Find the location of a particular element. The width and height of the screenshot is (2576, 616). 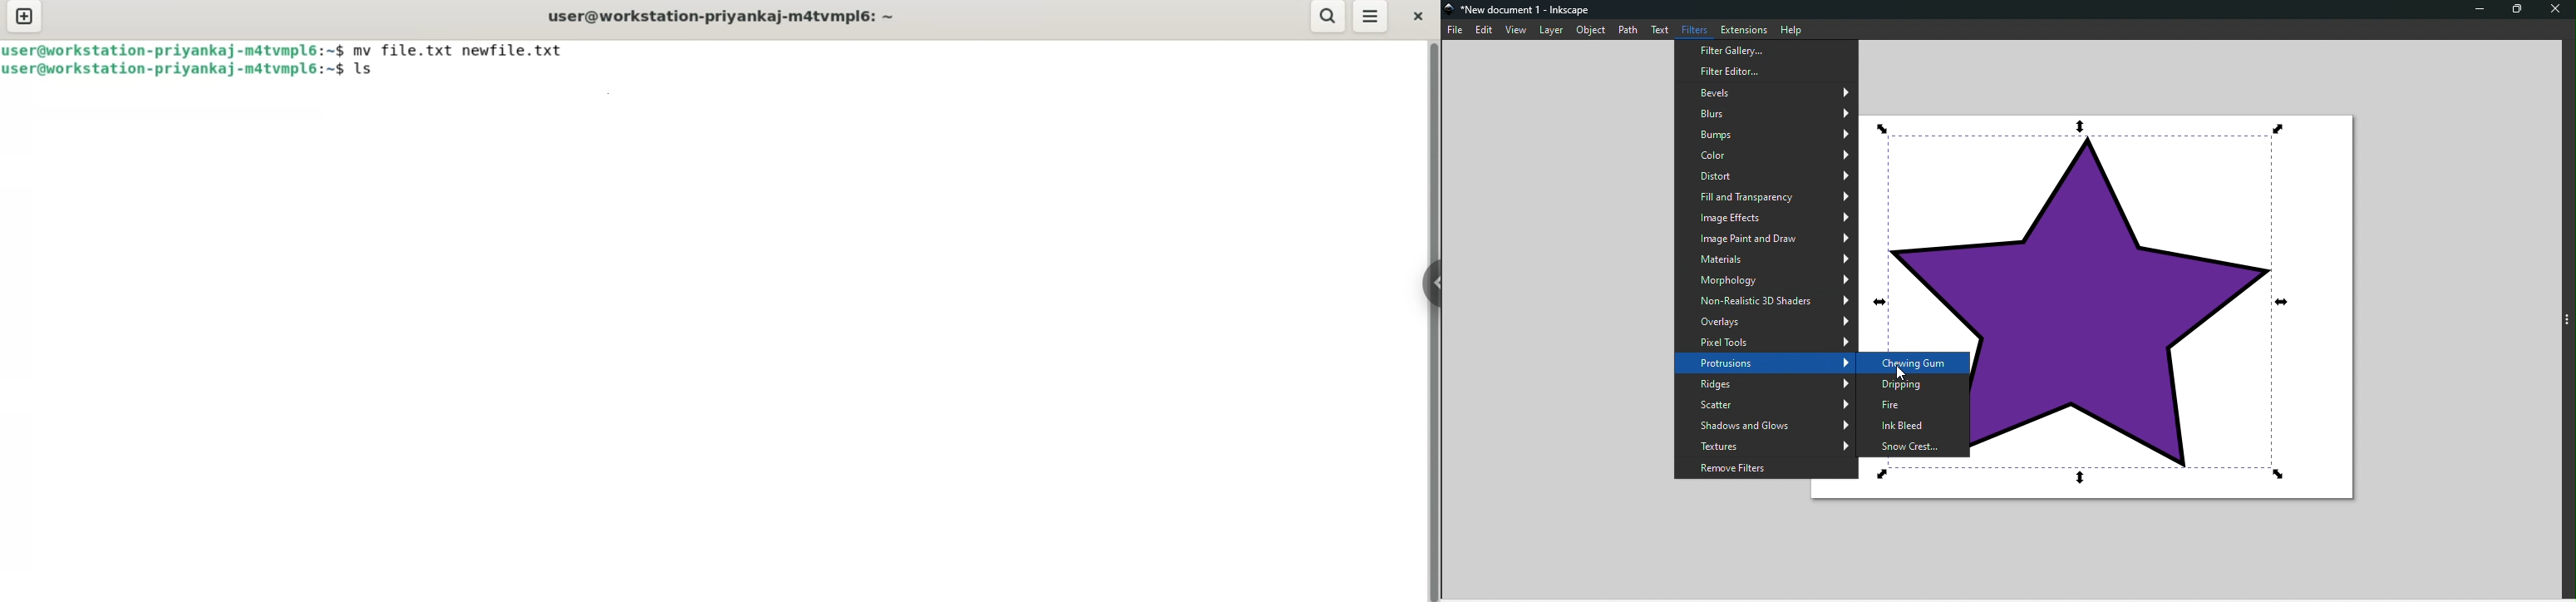

Non-realistic 3D Shades is located at coordinates (1764, 298).